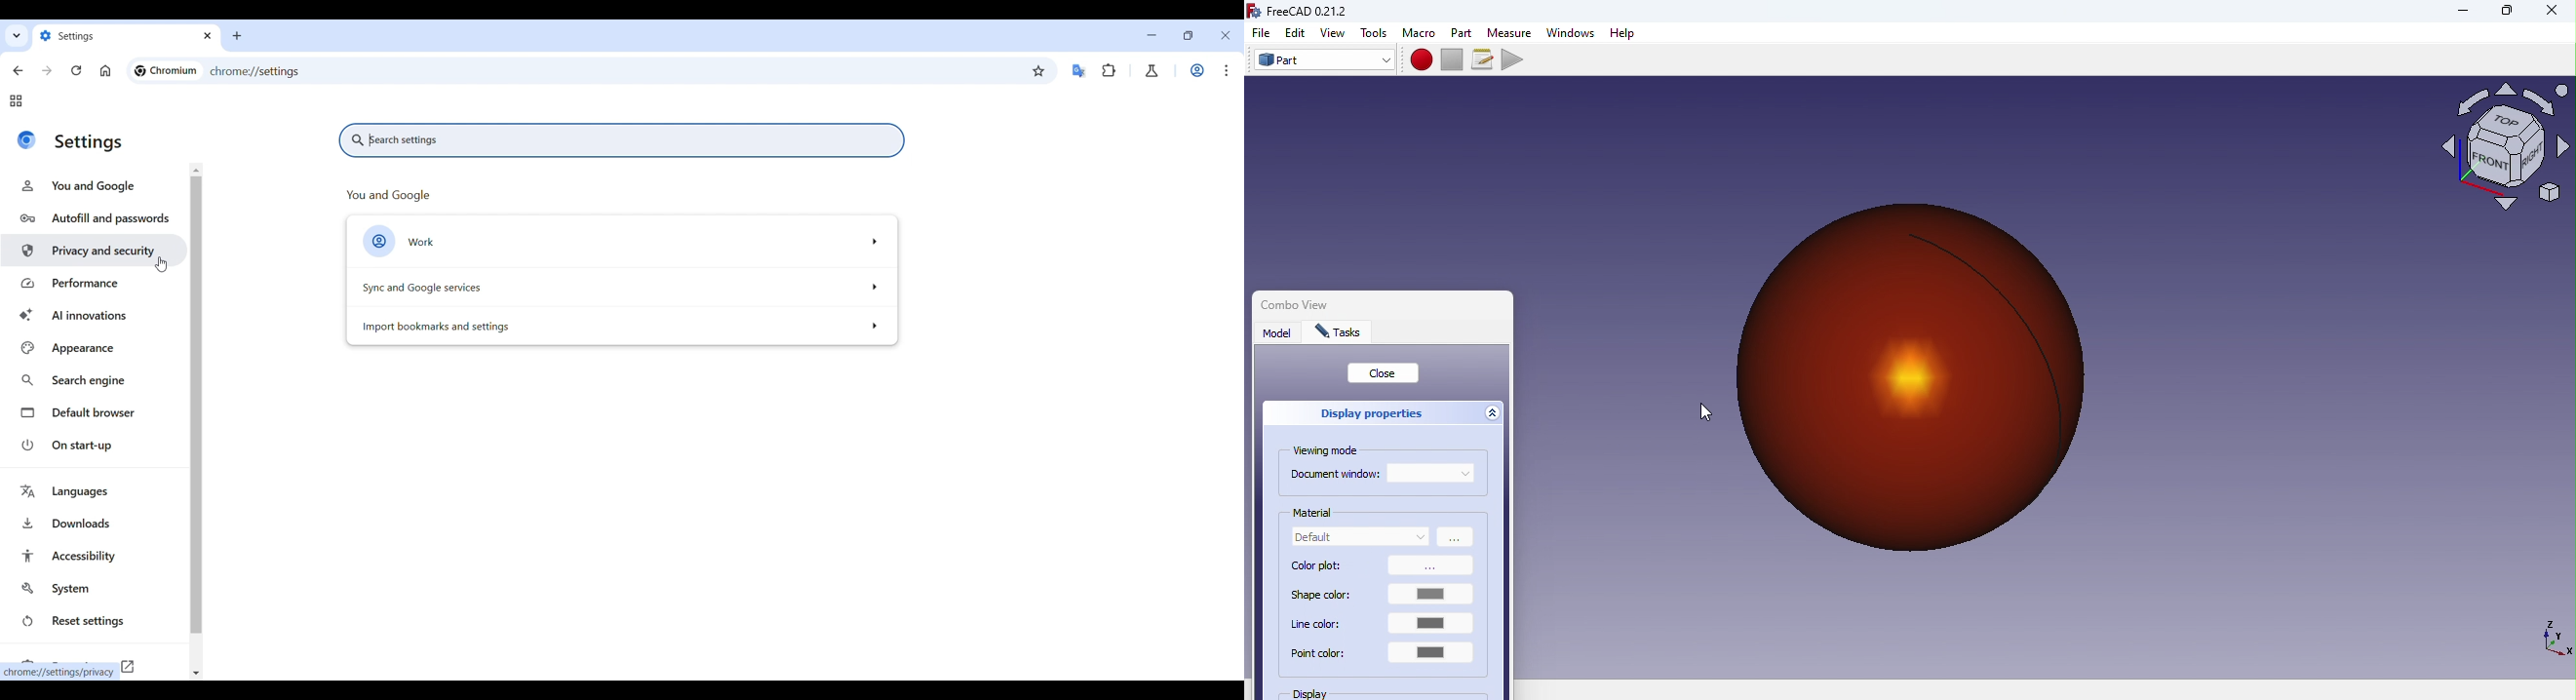  Describe the element at coordinates (2505, 154) in the screenshot. I see `Navigation cube` at that location.